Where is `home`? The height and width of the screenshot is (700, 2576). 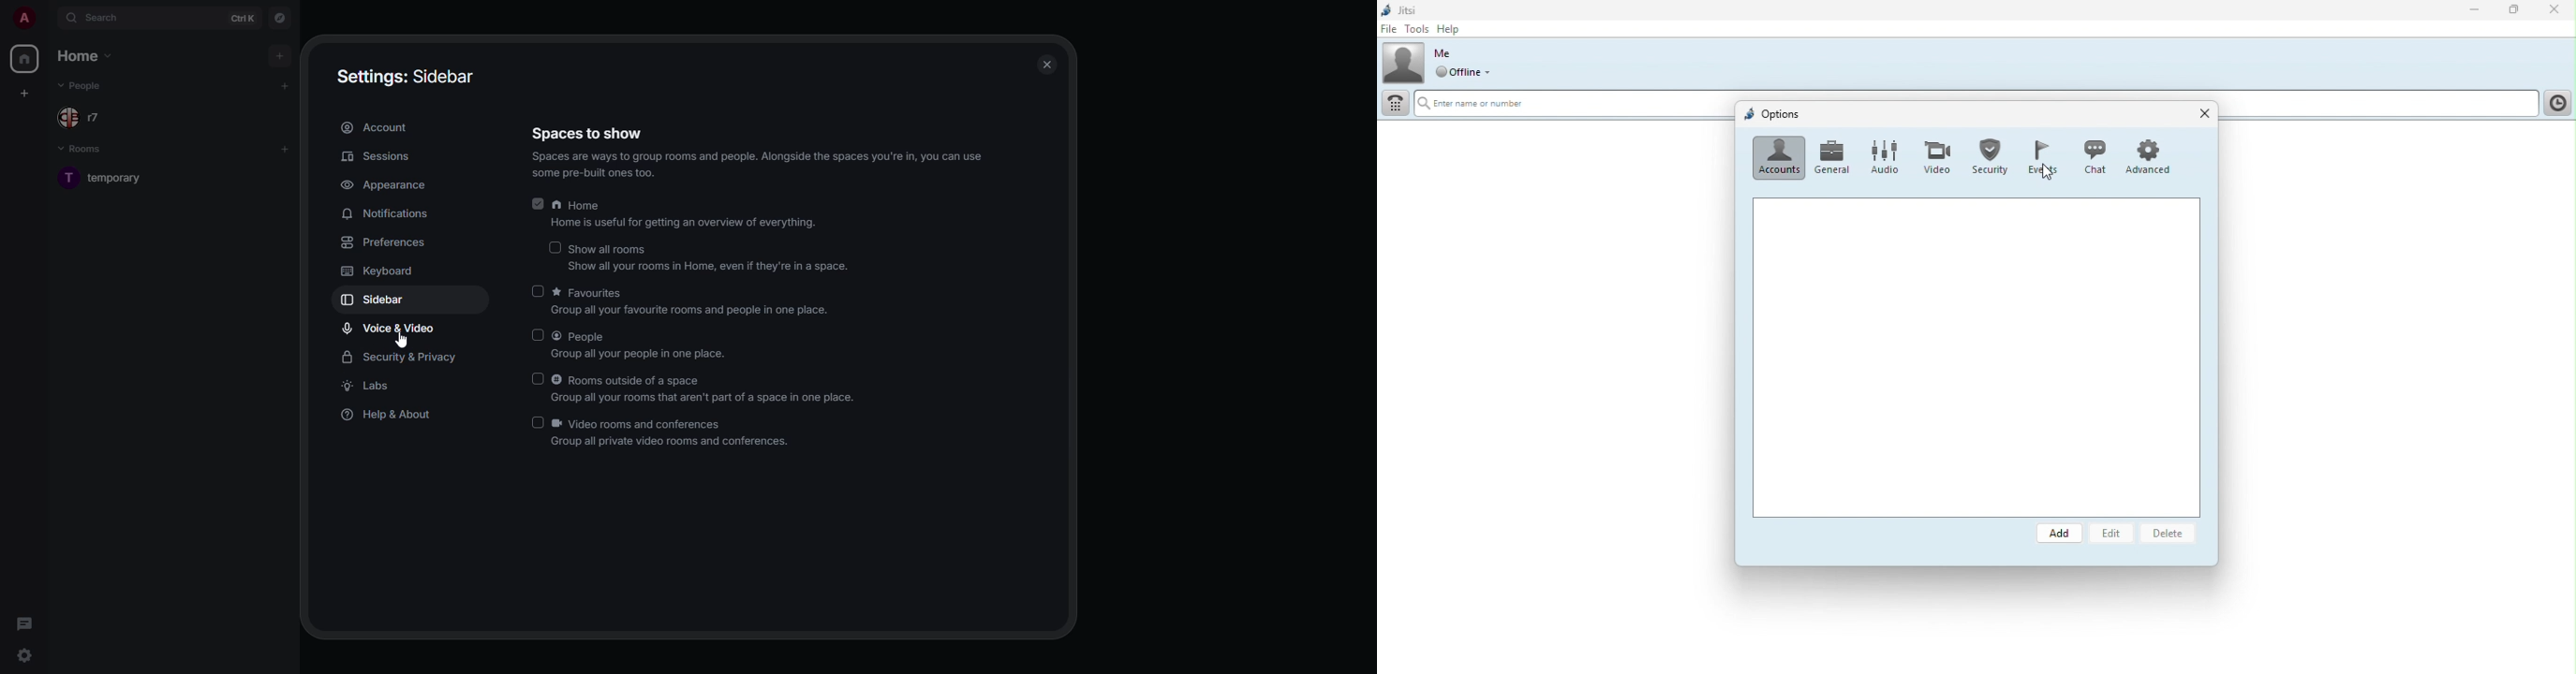
home is located at coordinates (27, 60).